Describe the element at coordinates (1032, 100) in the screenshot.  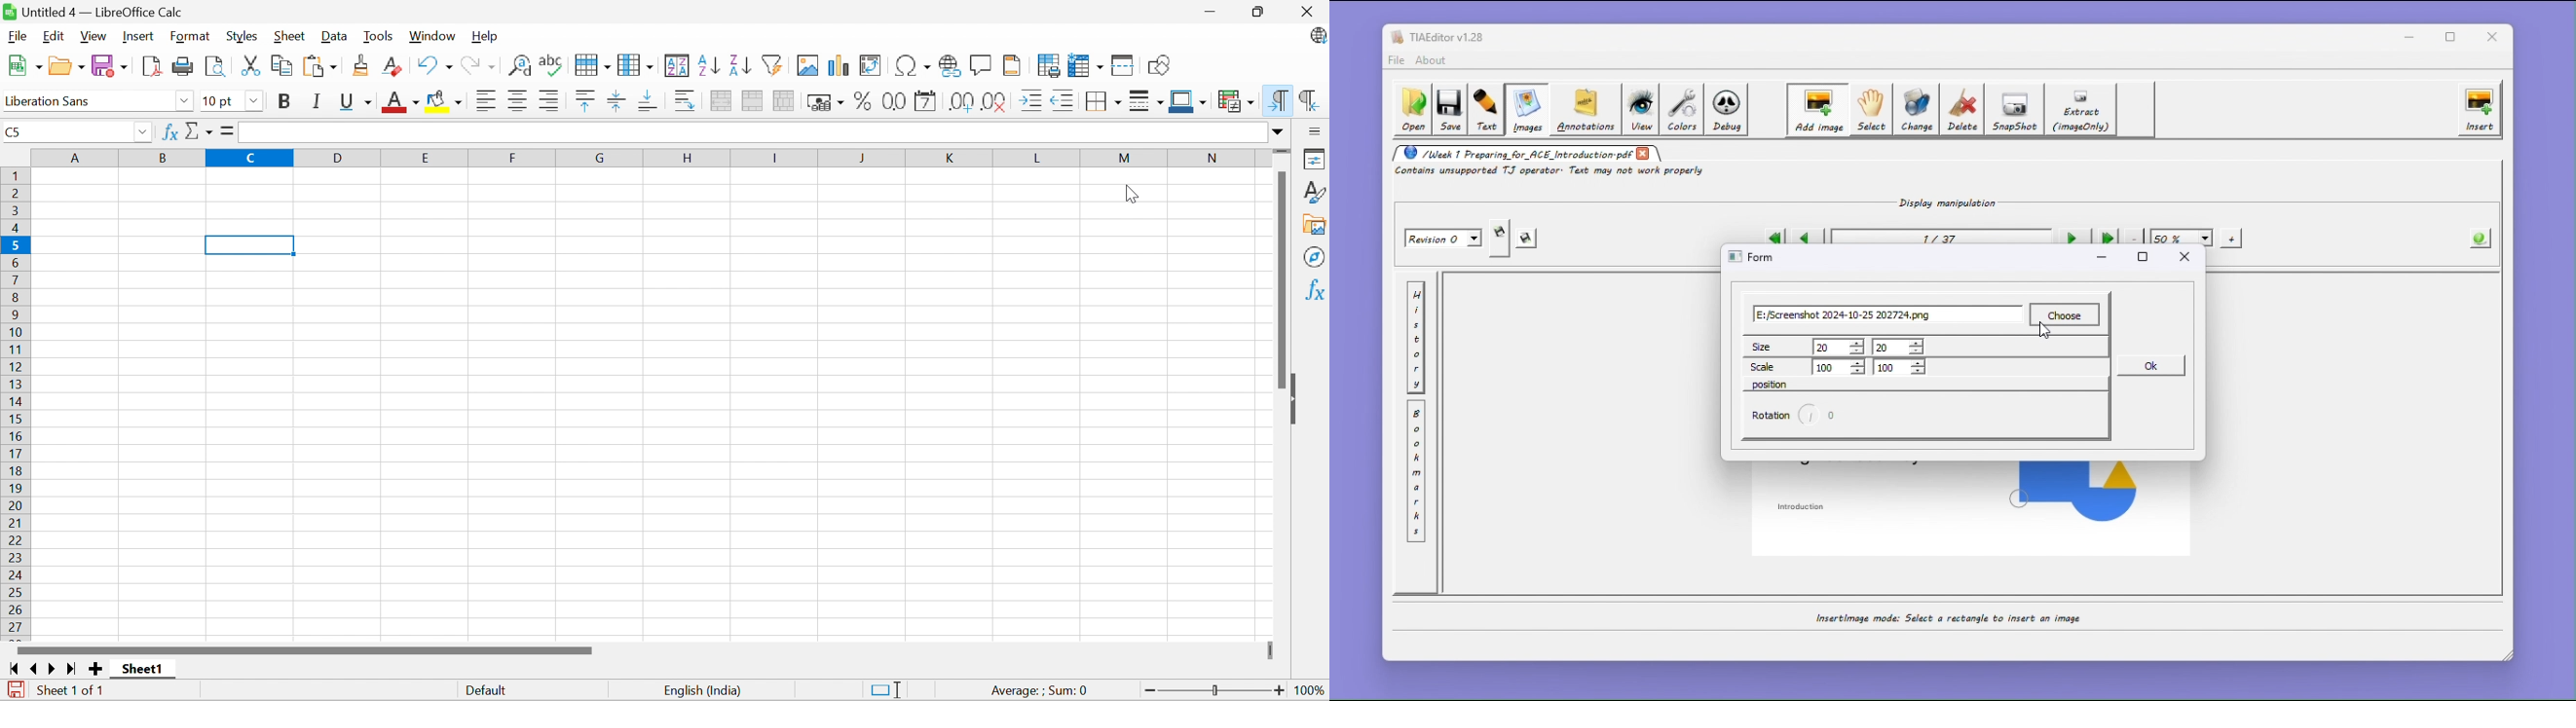
I see `Increase indent` at that location.